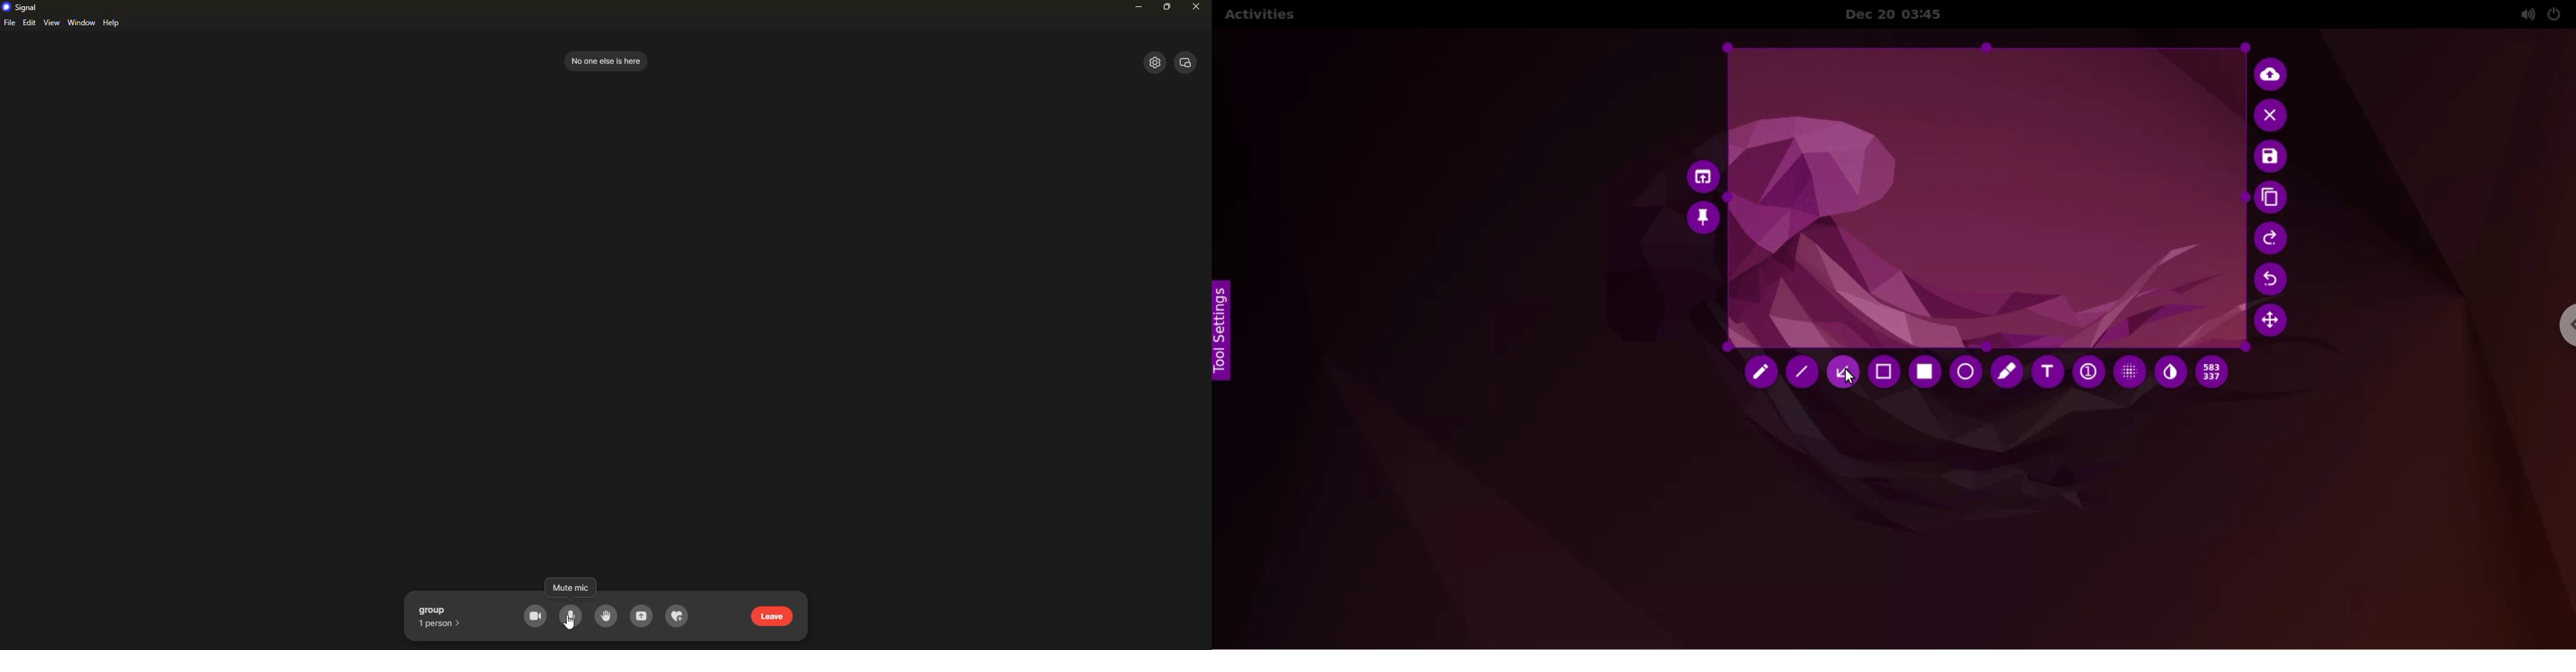 The height and width of the screenshot is (672, 2576). Describe the element at coordinates (2126, 371) in the screenshot. I see `pixellate tool` at that location.